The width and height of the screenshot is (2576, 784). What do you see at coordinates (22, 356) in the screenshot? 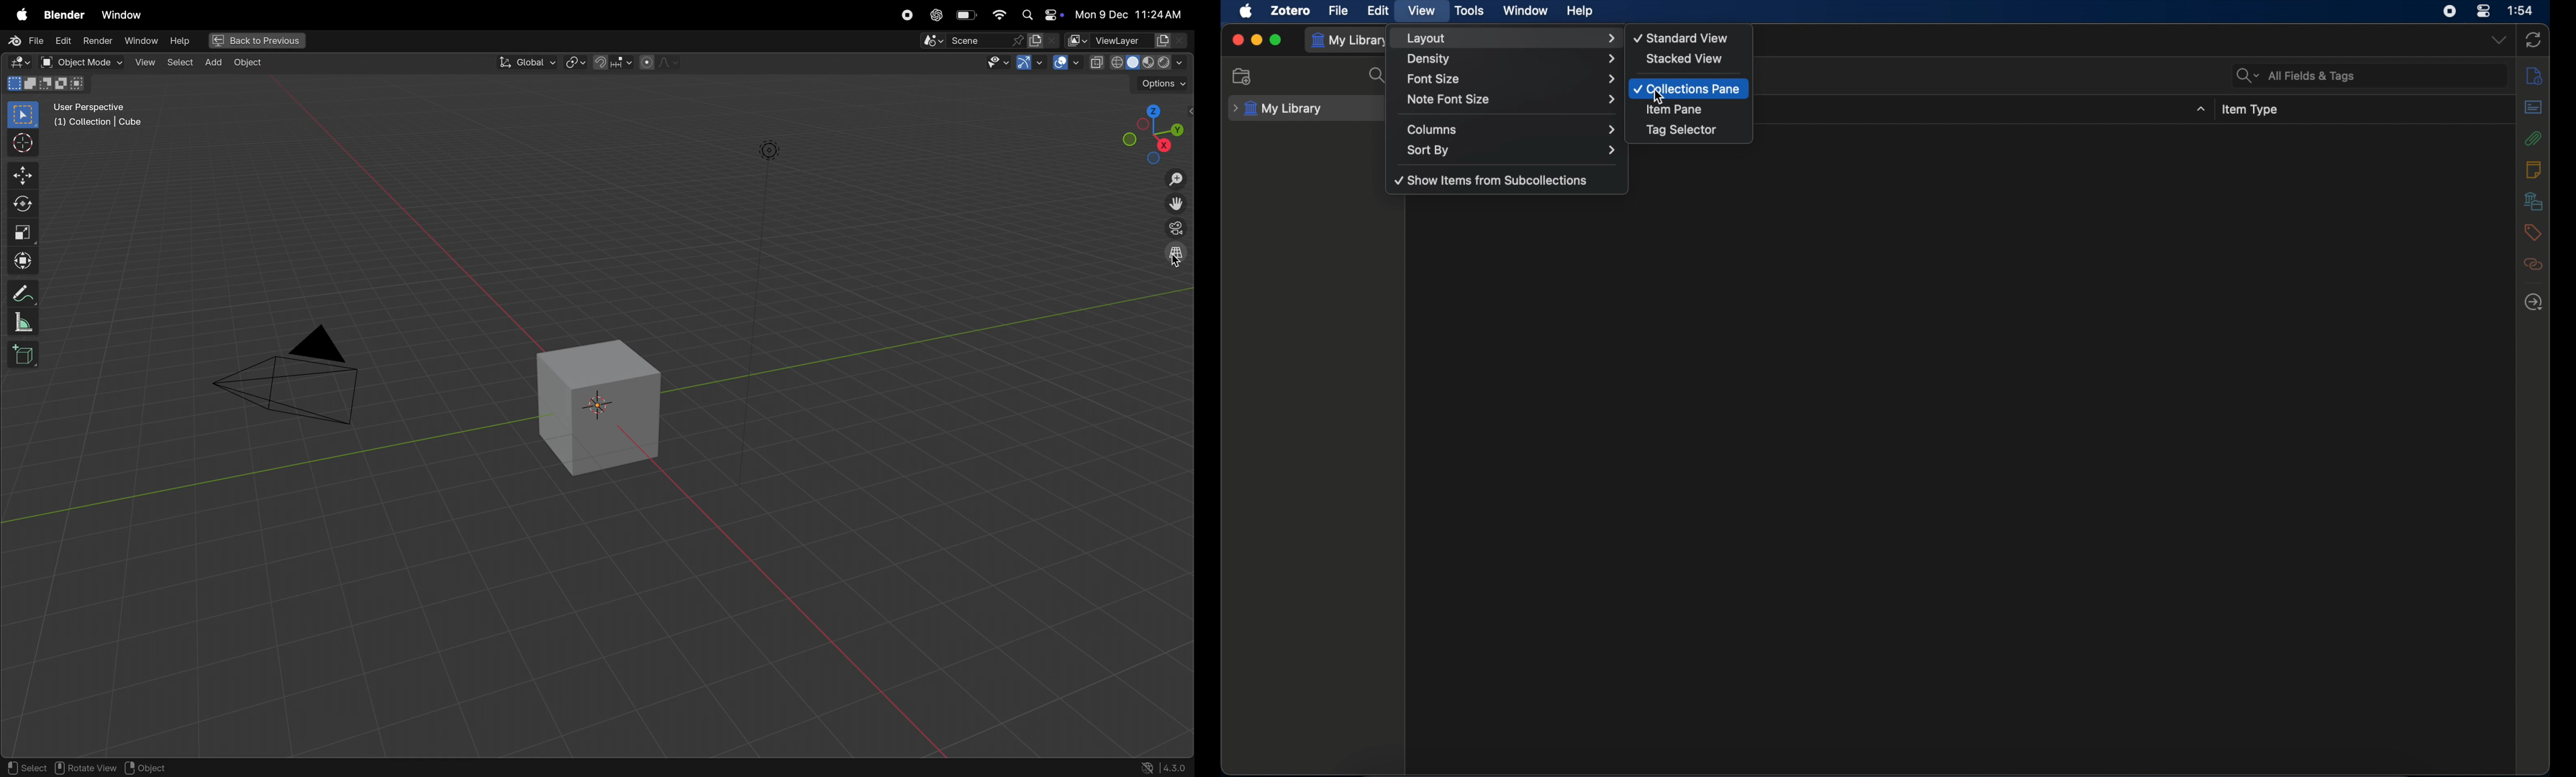
I see `add cube` at bounding box center [22, 356].